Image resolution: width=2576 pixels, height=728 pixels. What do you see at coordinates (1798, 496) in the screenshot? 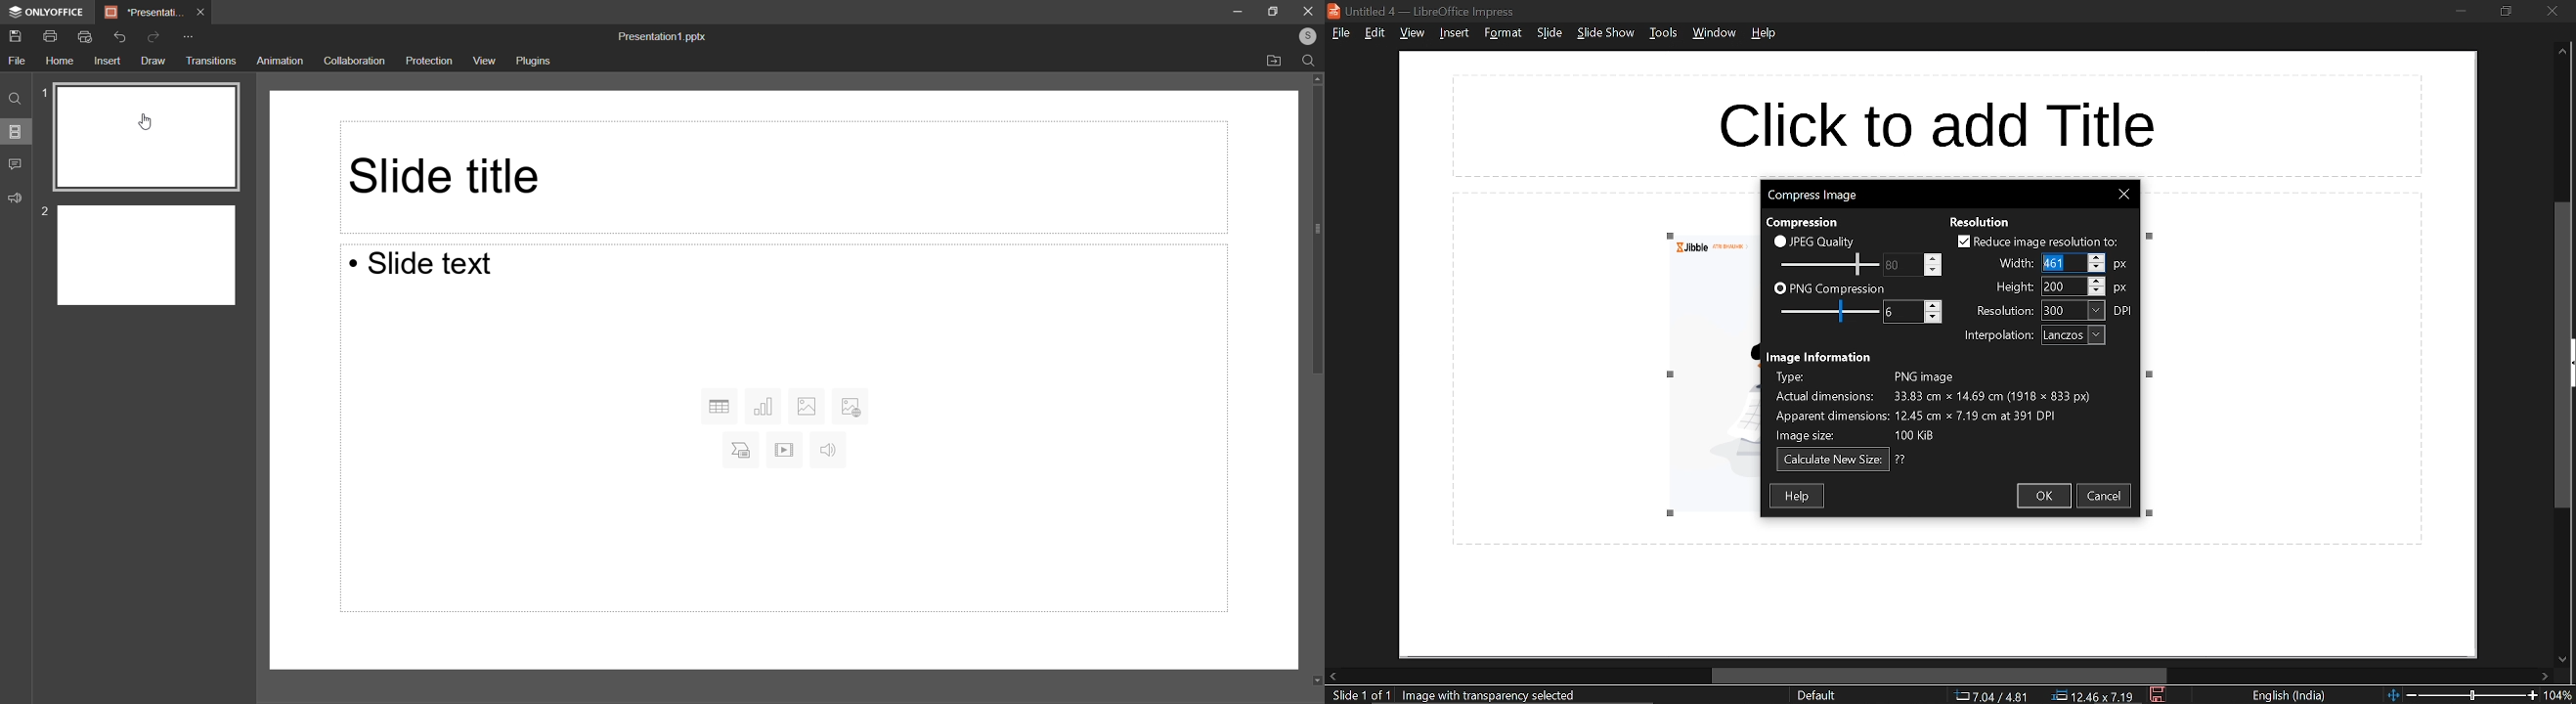
I see `help` at bounding box center [1798, 496].